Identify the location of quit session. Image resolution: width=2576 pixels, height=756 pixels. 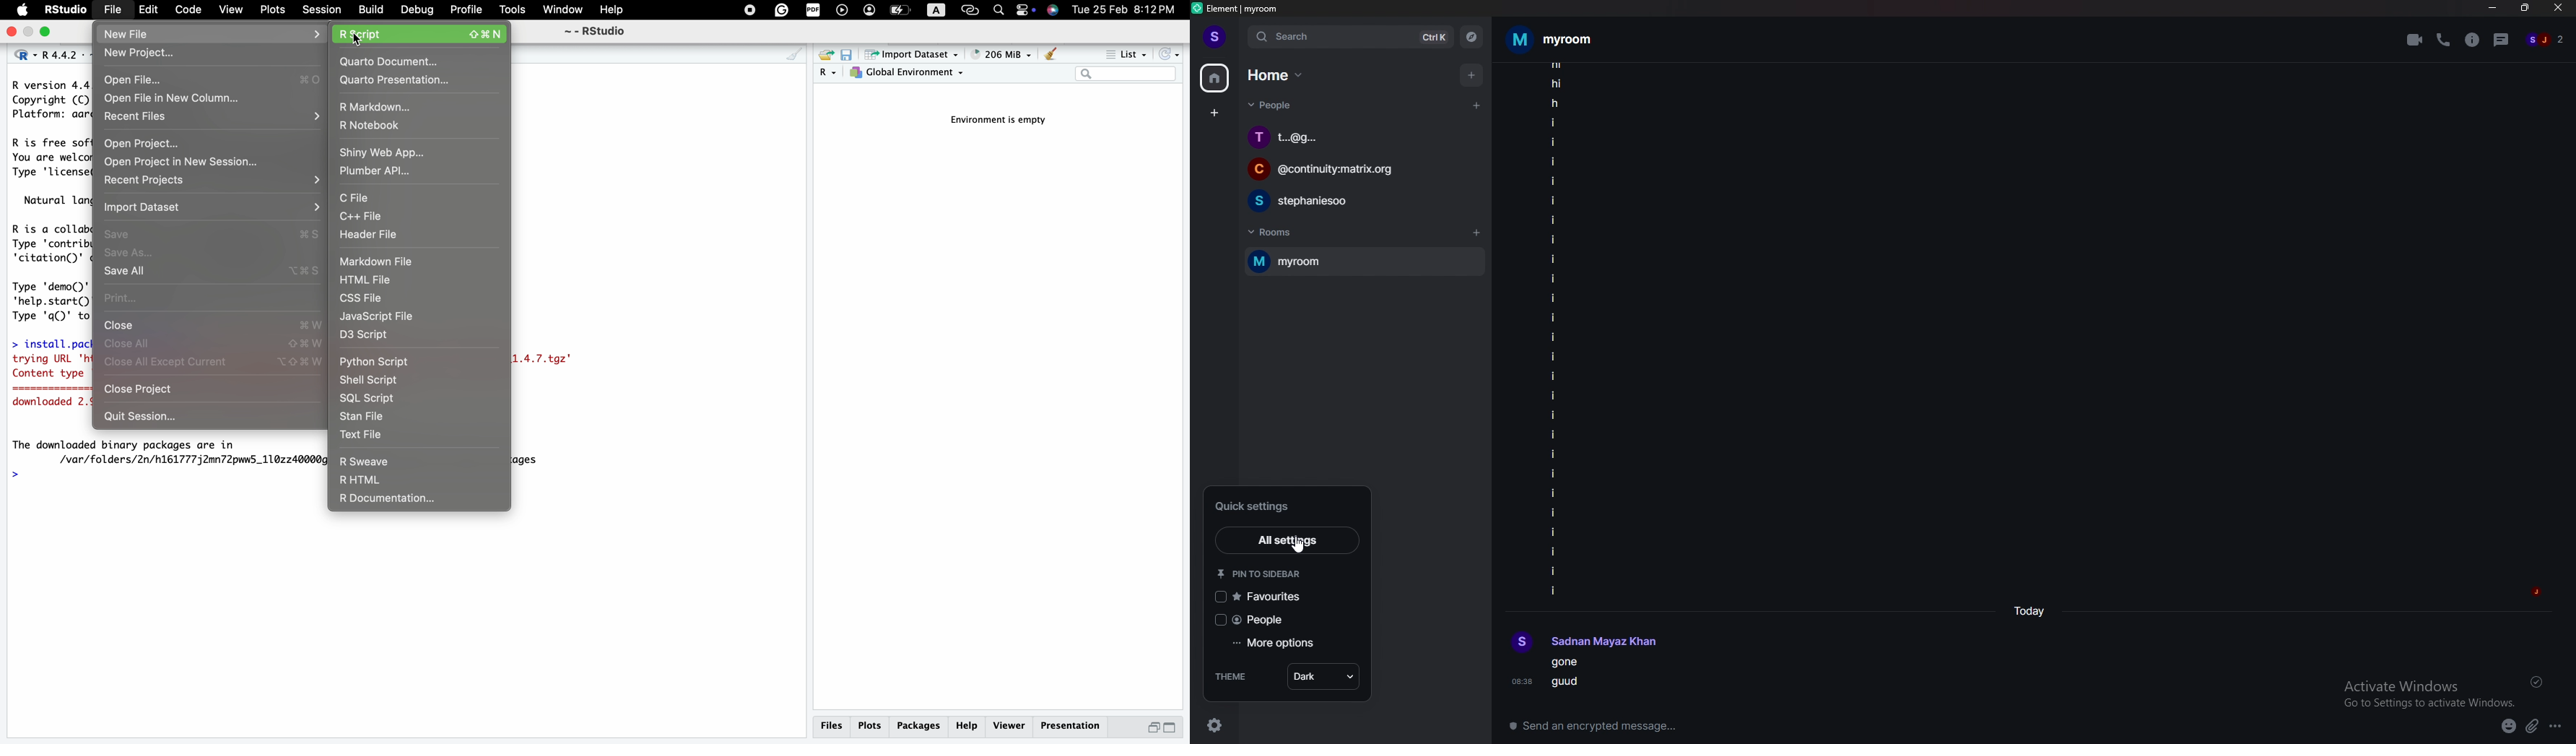
(203, 418).